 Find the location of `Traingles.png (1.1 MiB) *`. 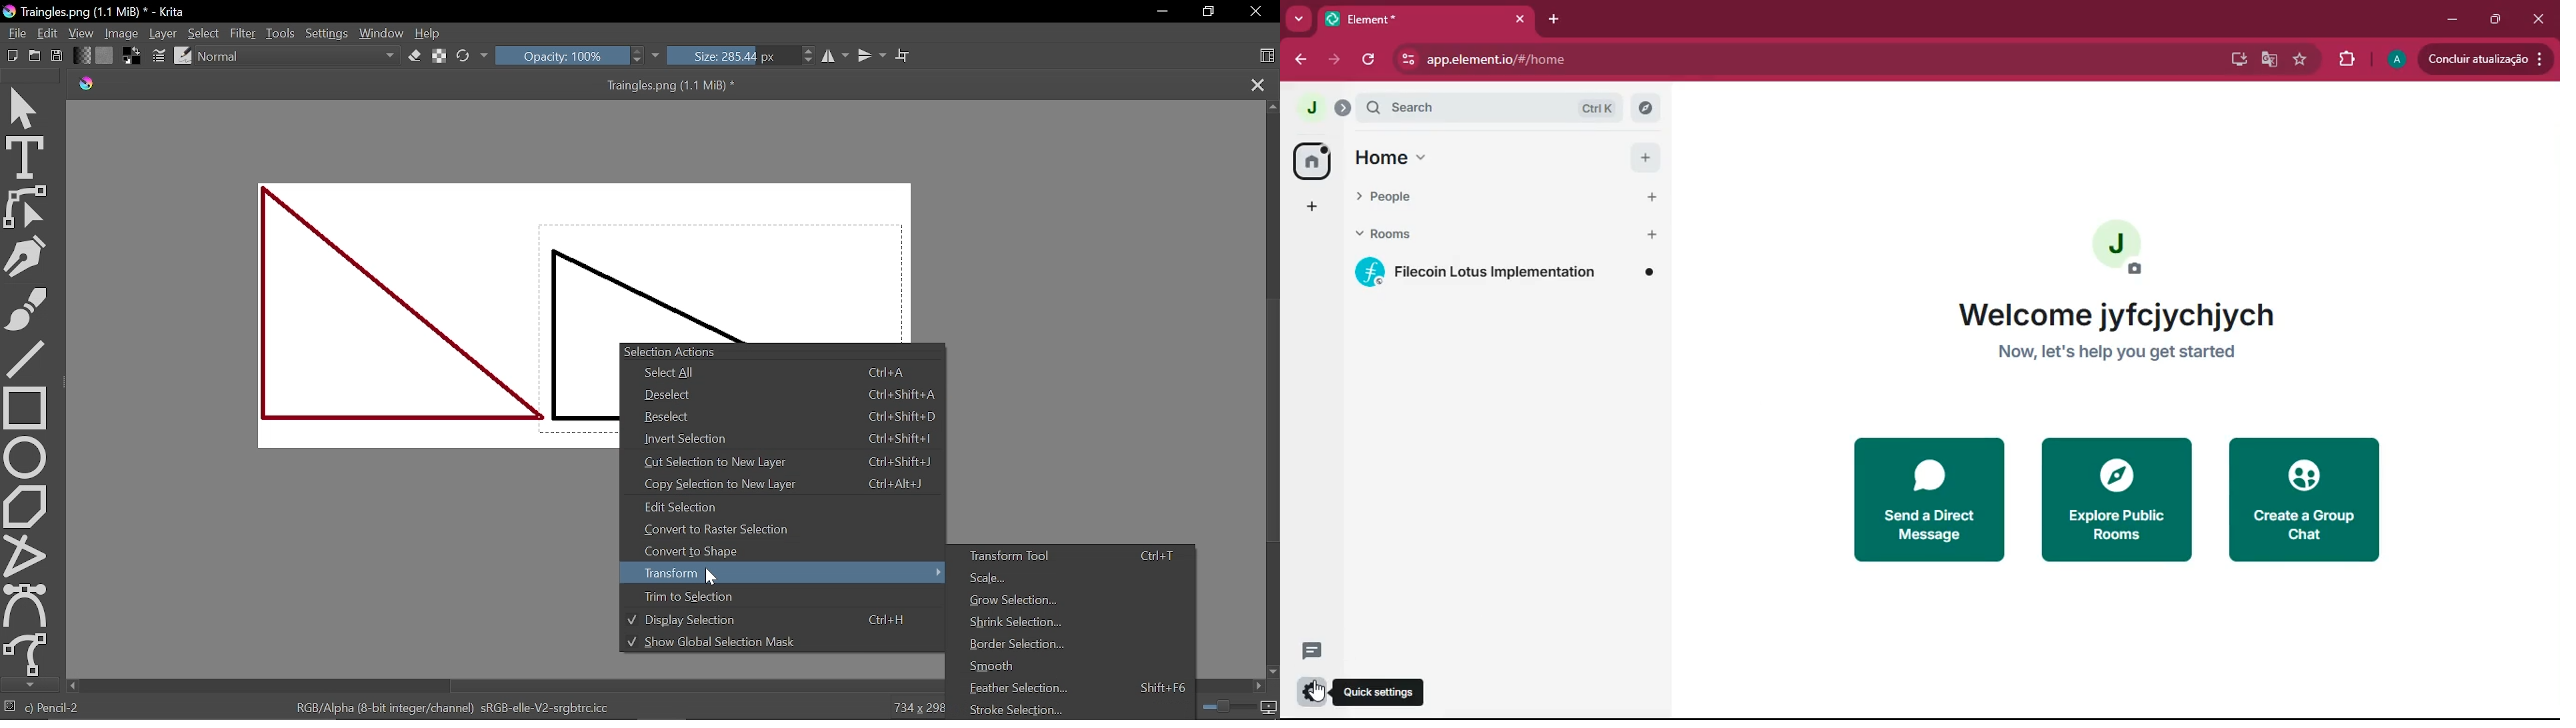

Traingles.png (1.1 MiB) * is located at coordinates (433, 85).